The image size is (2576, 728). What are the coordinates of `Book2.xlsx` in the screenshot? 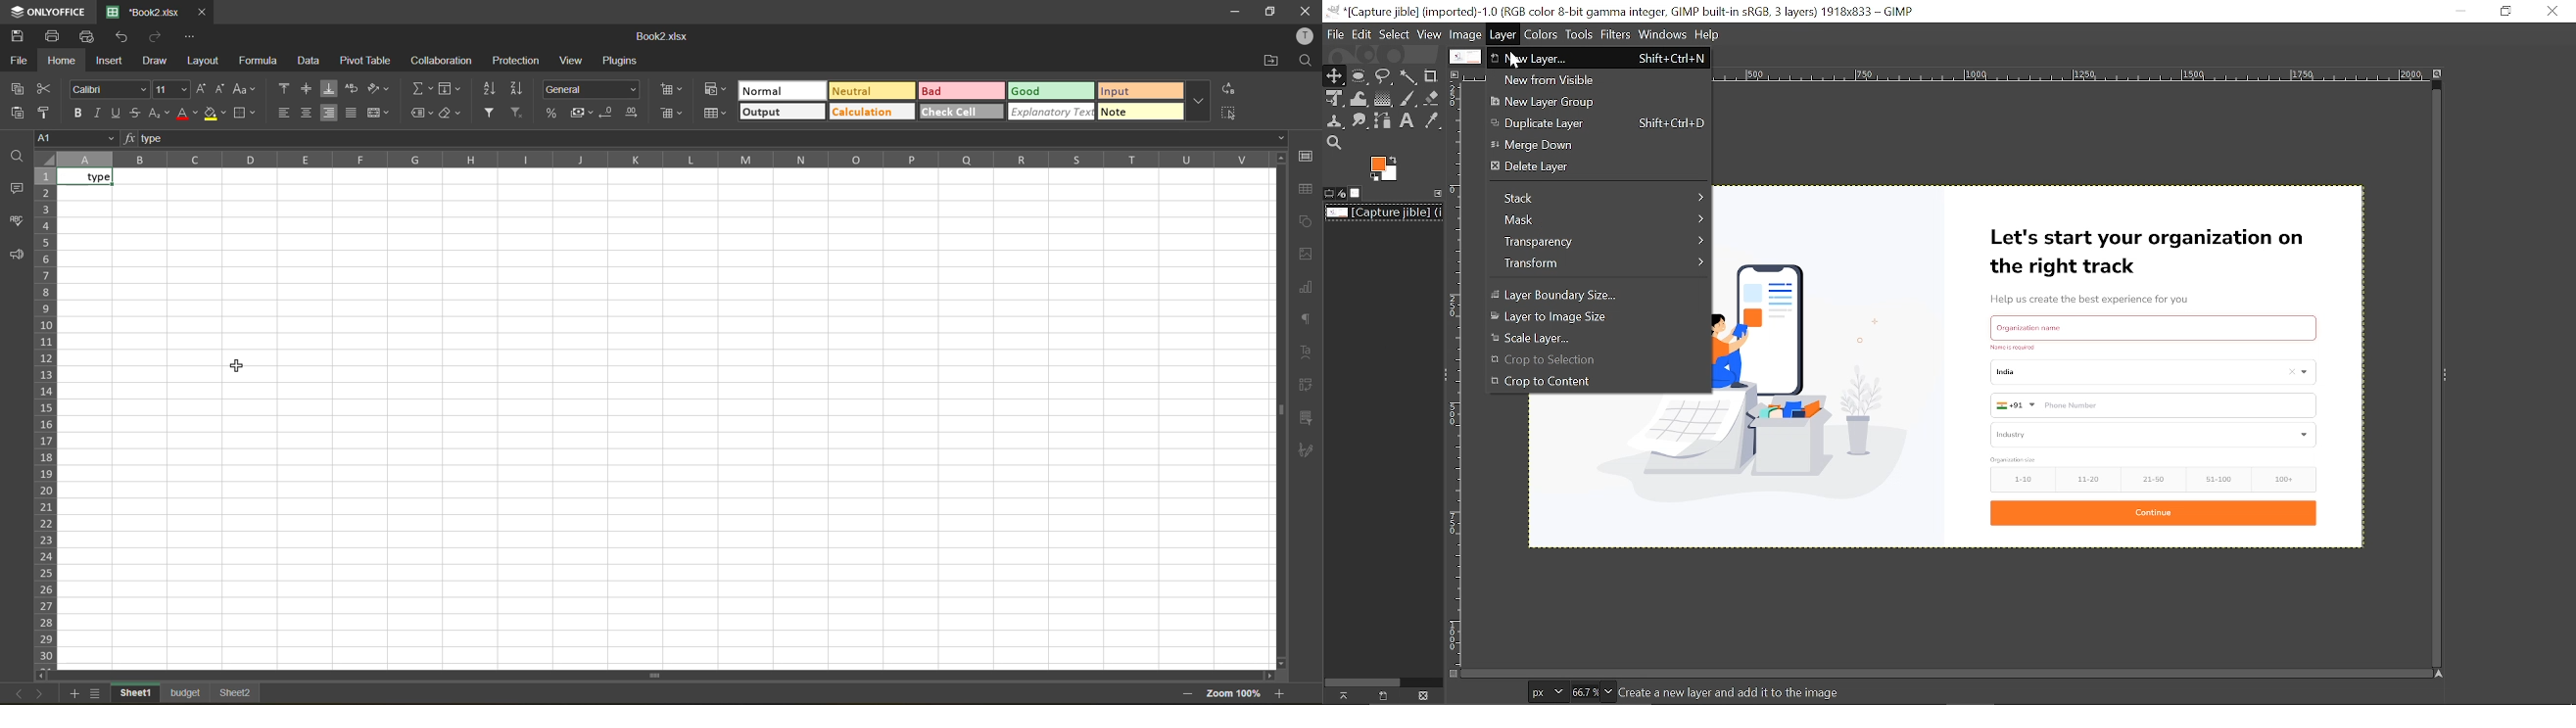 It's located at (663, 35).